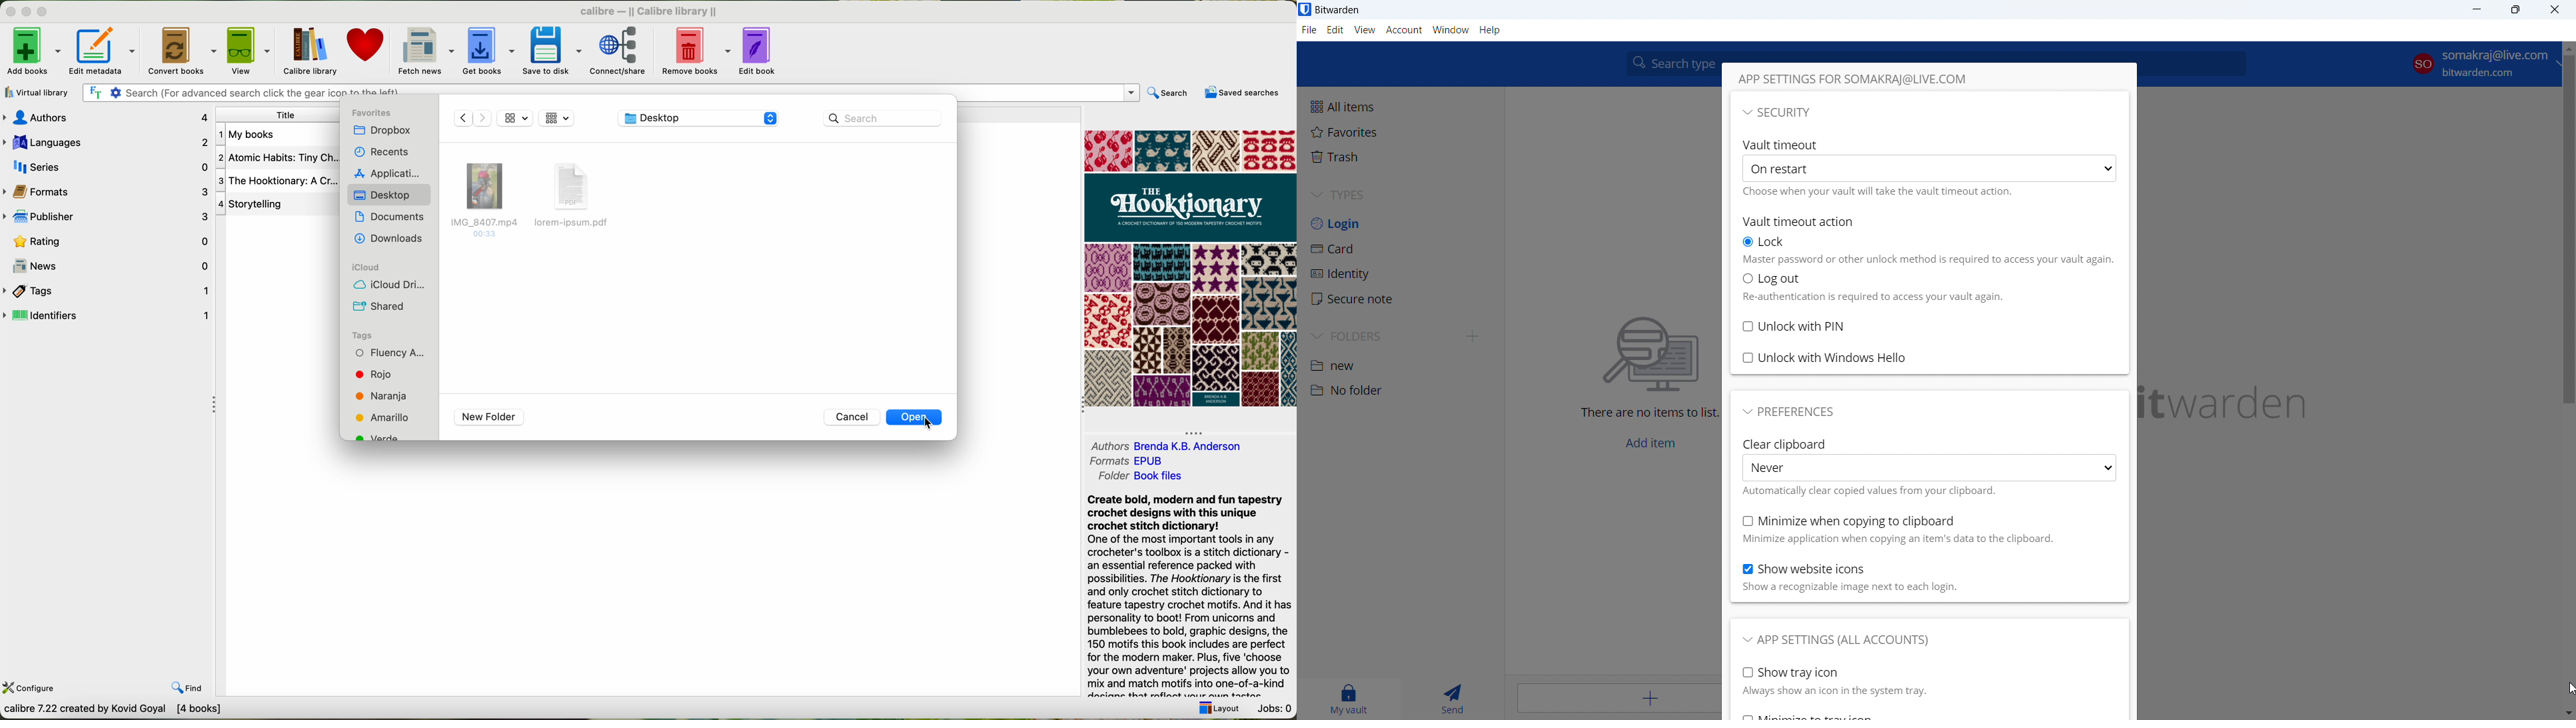 The width and height of the screenshot is (2576, 728). Describe the element at coordinates (1926, 578) in the screenshot. I see `show website icons` at that location.